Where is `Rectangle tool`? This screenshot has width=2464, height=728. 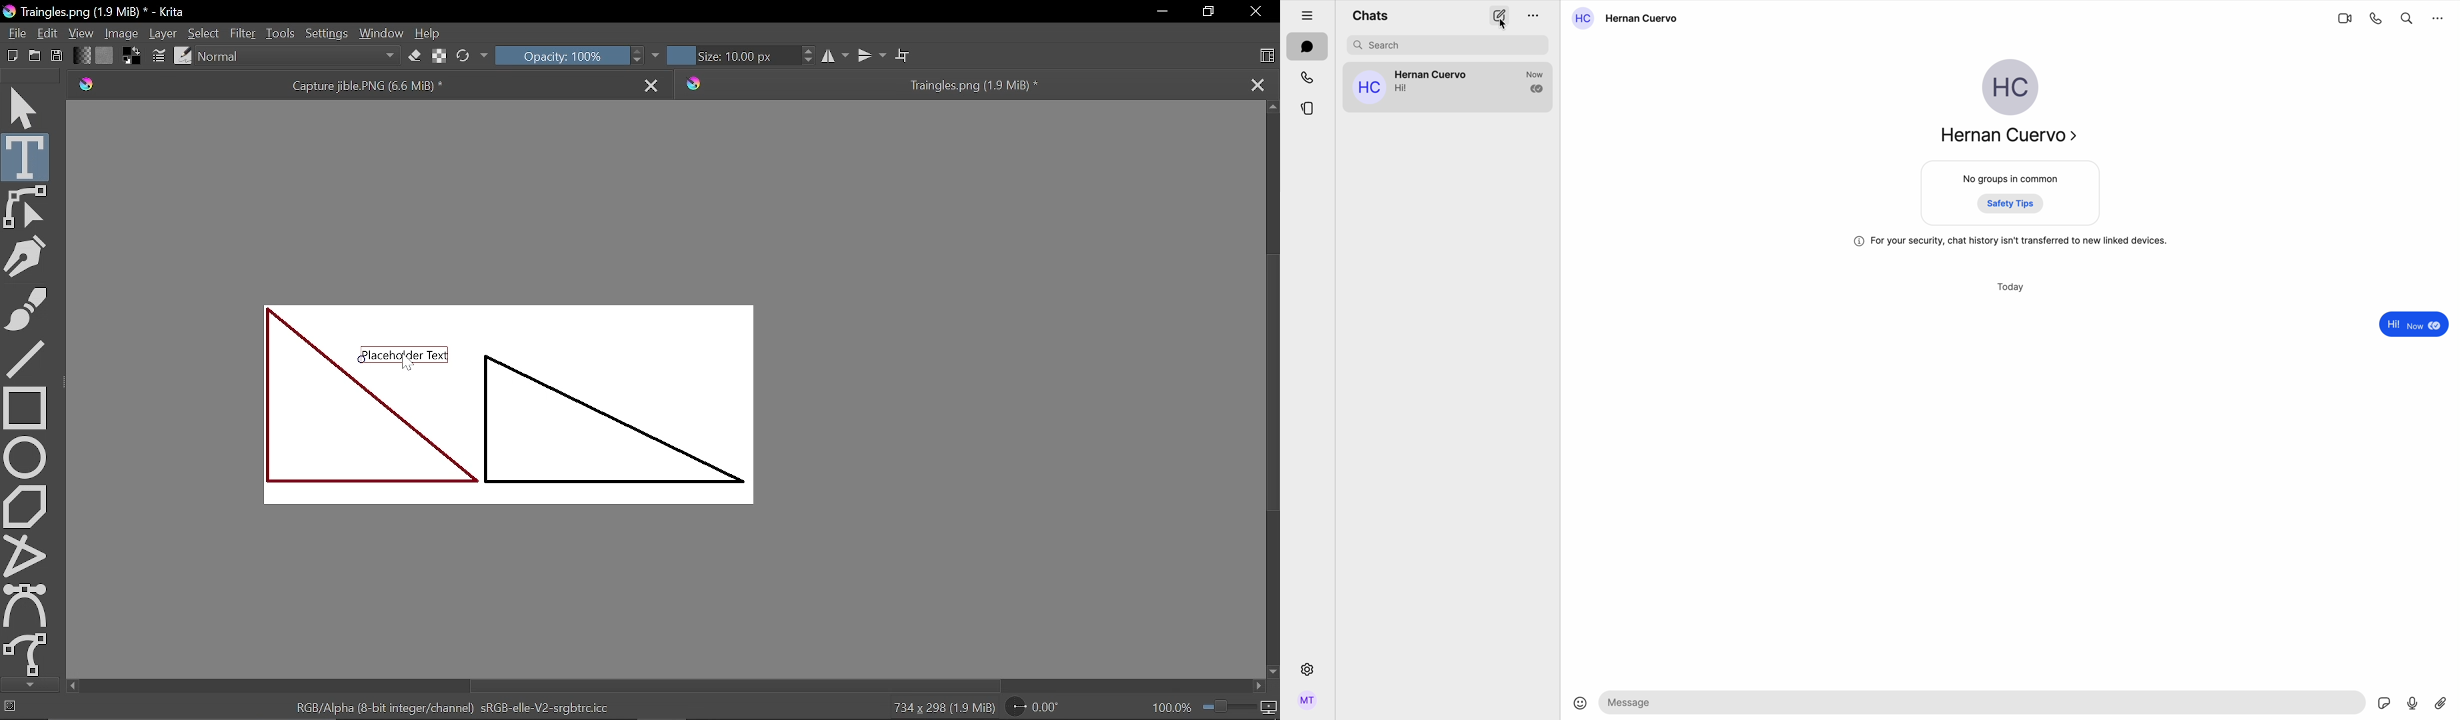 Rectangle tool is located at coordinates (24, 406).